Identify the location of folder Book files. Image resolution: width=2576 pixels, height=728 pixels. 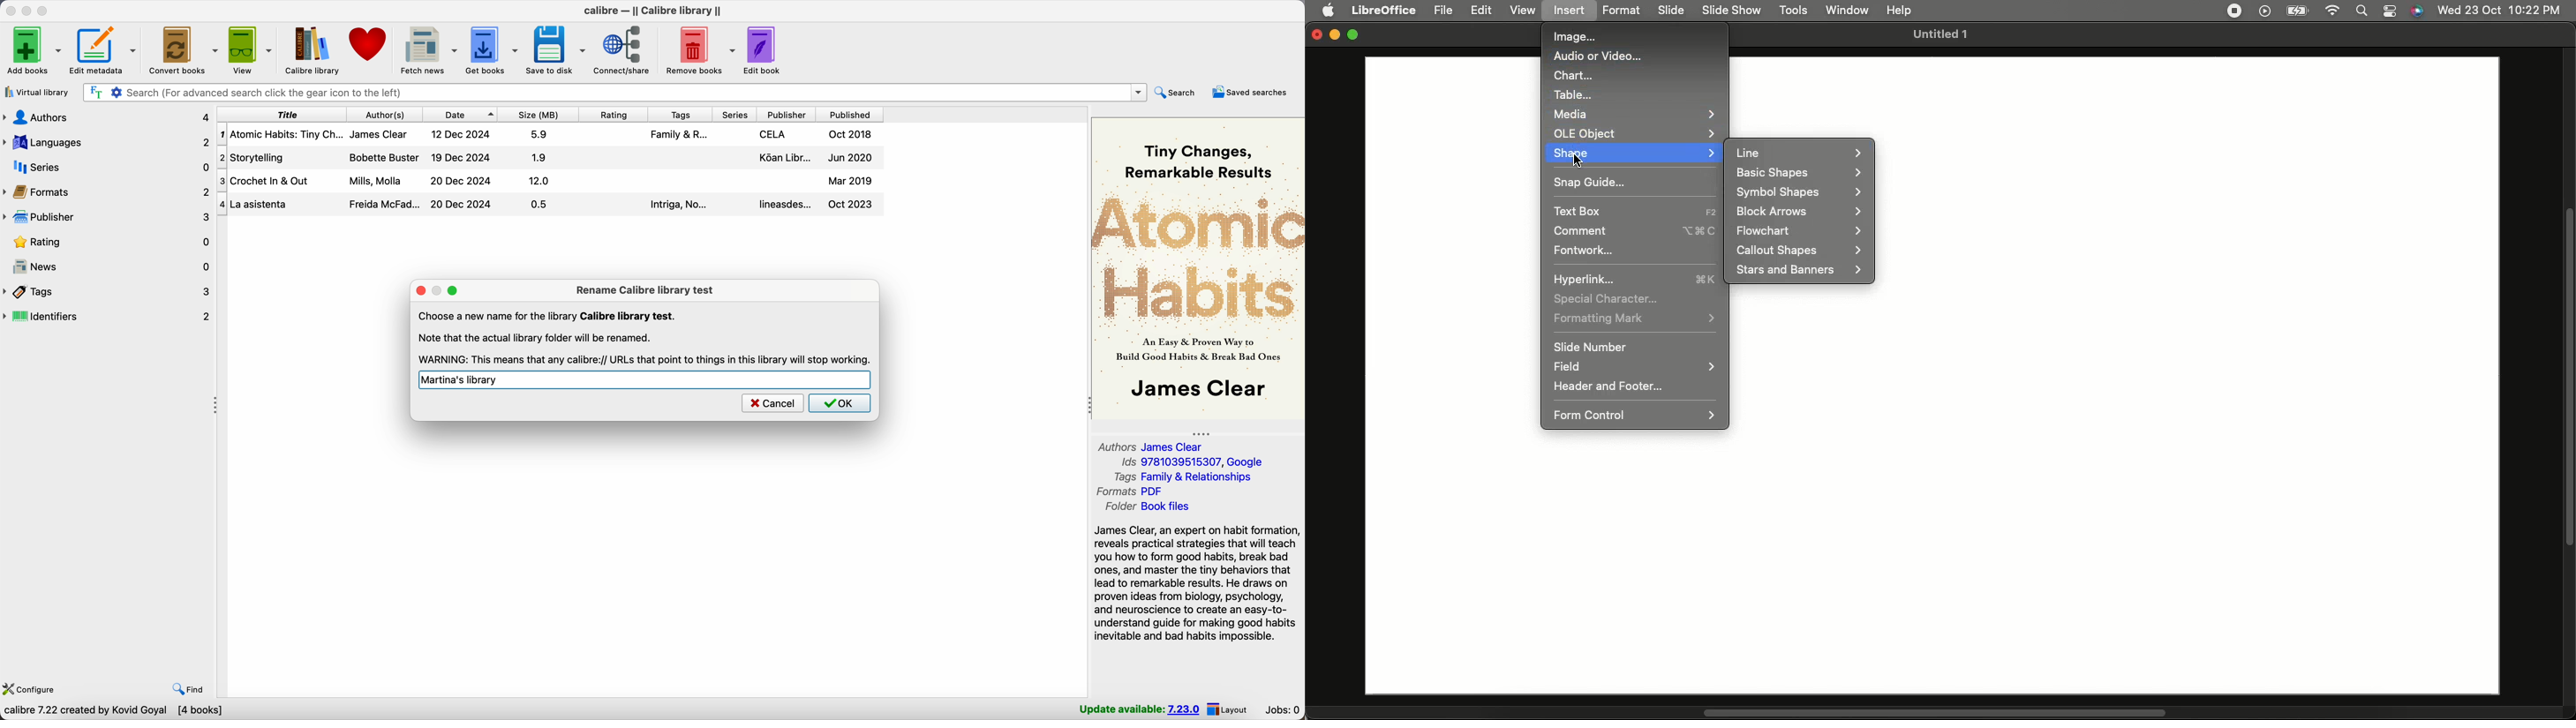
(1159, 506).